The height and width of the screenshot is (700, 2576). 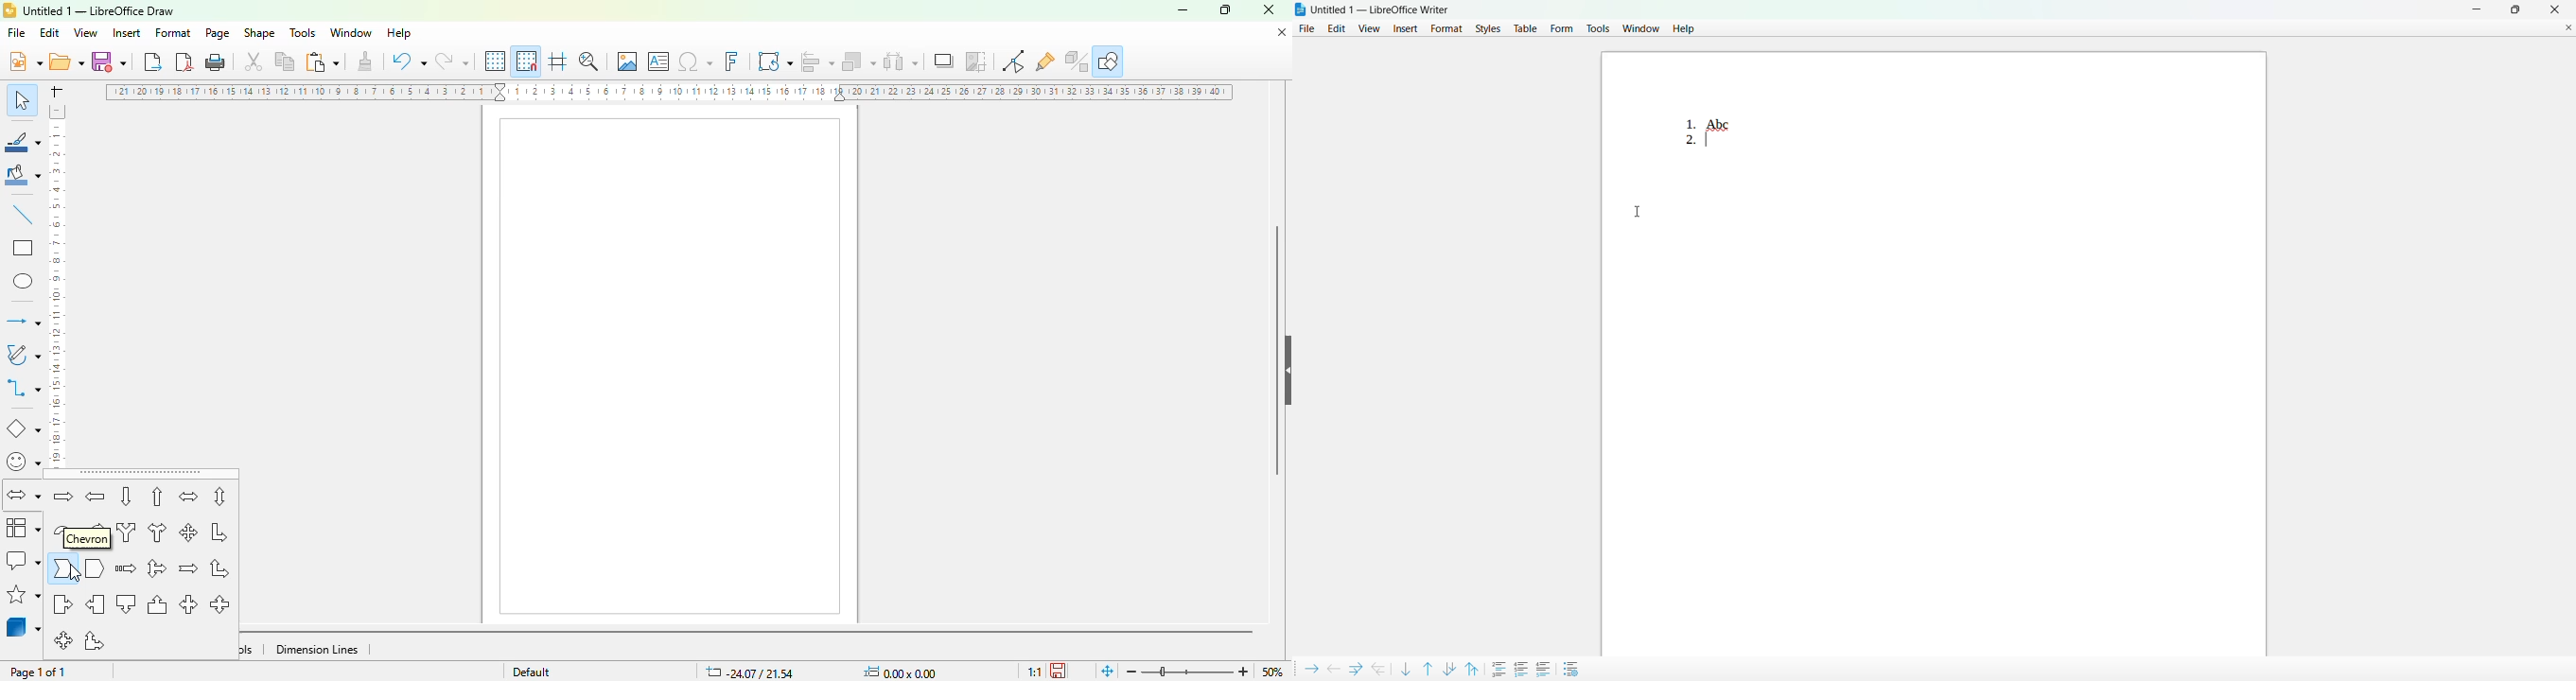 What do you see at coordinates (1427, 667) in the screenshot?
I see `move item up` at bounding box center [1427, 667].